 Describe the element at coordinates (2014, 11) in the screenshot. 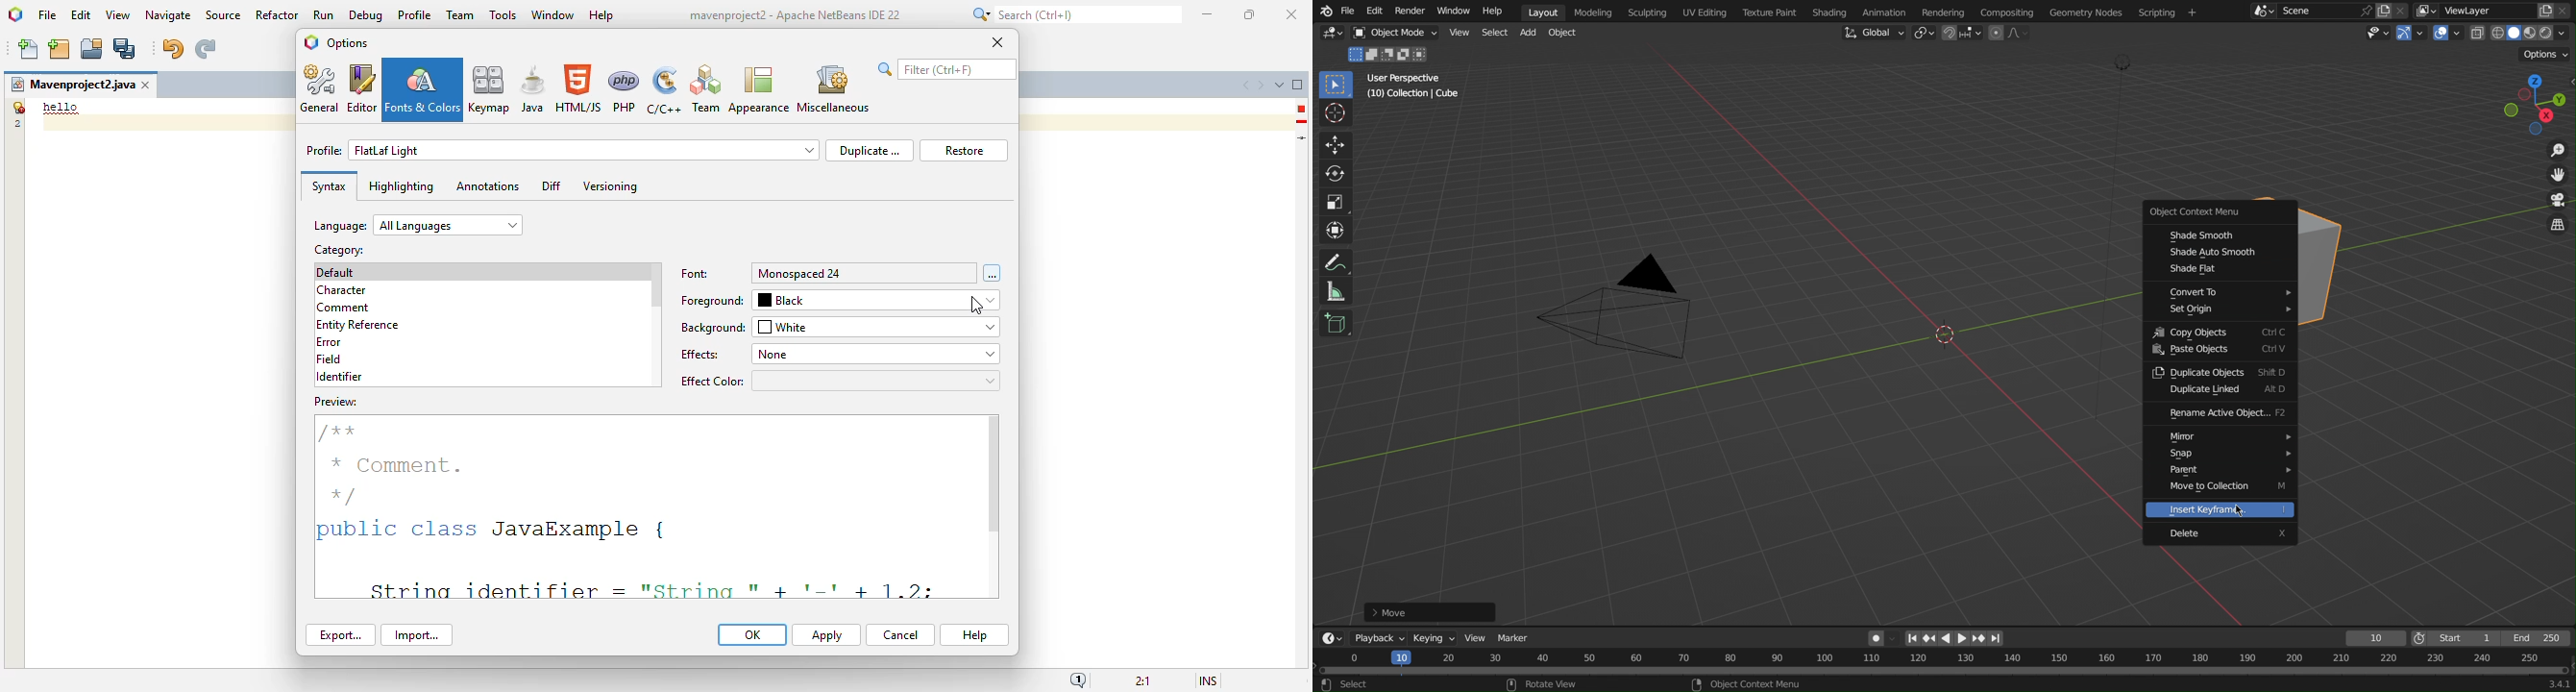

I see `Compositing` at that location.